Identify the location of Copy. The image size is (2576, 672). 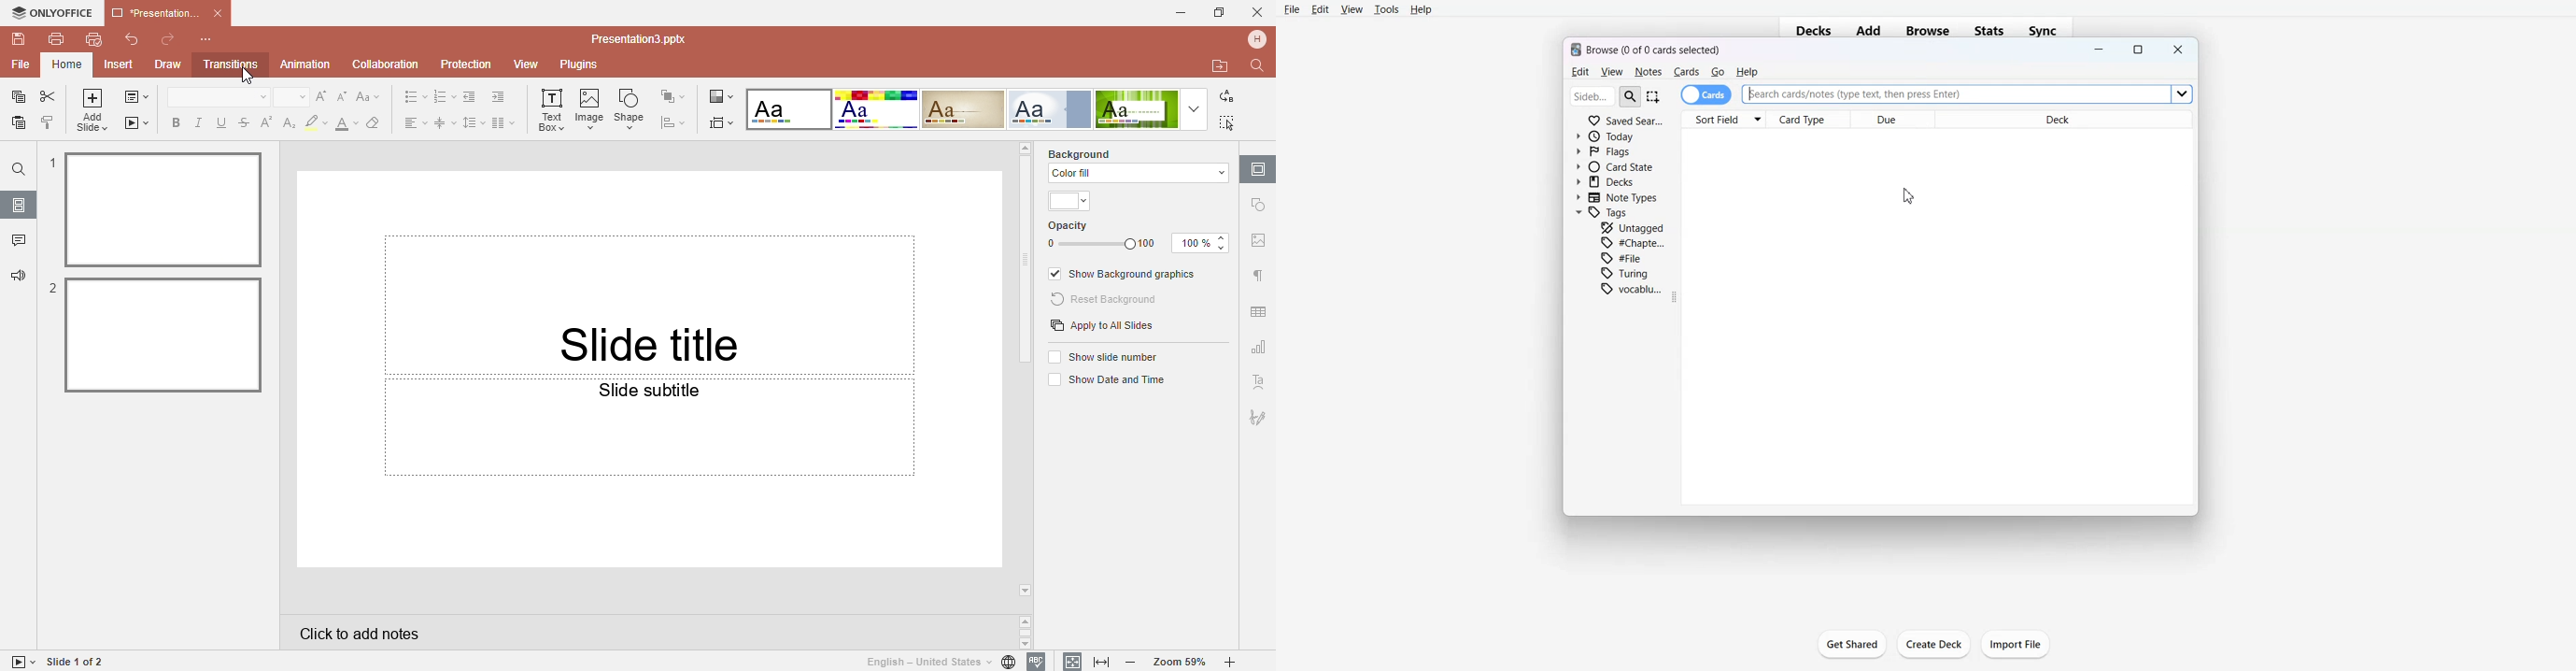
(15, 97).